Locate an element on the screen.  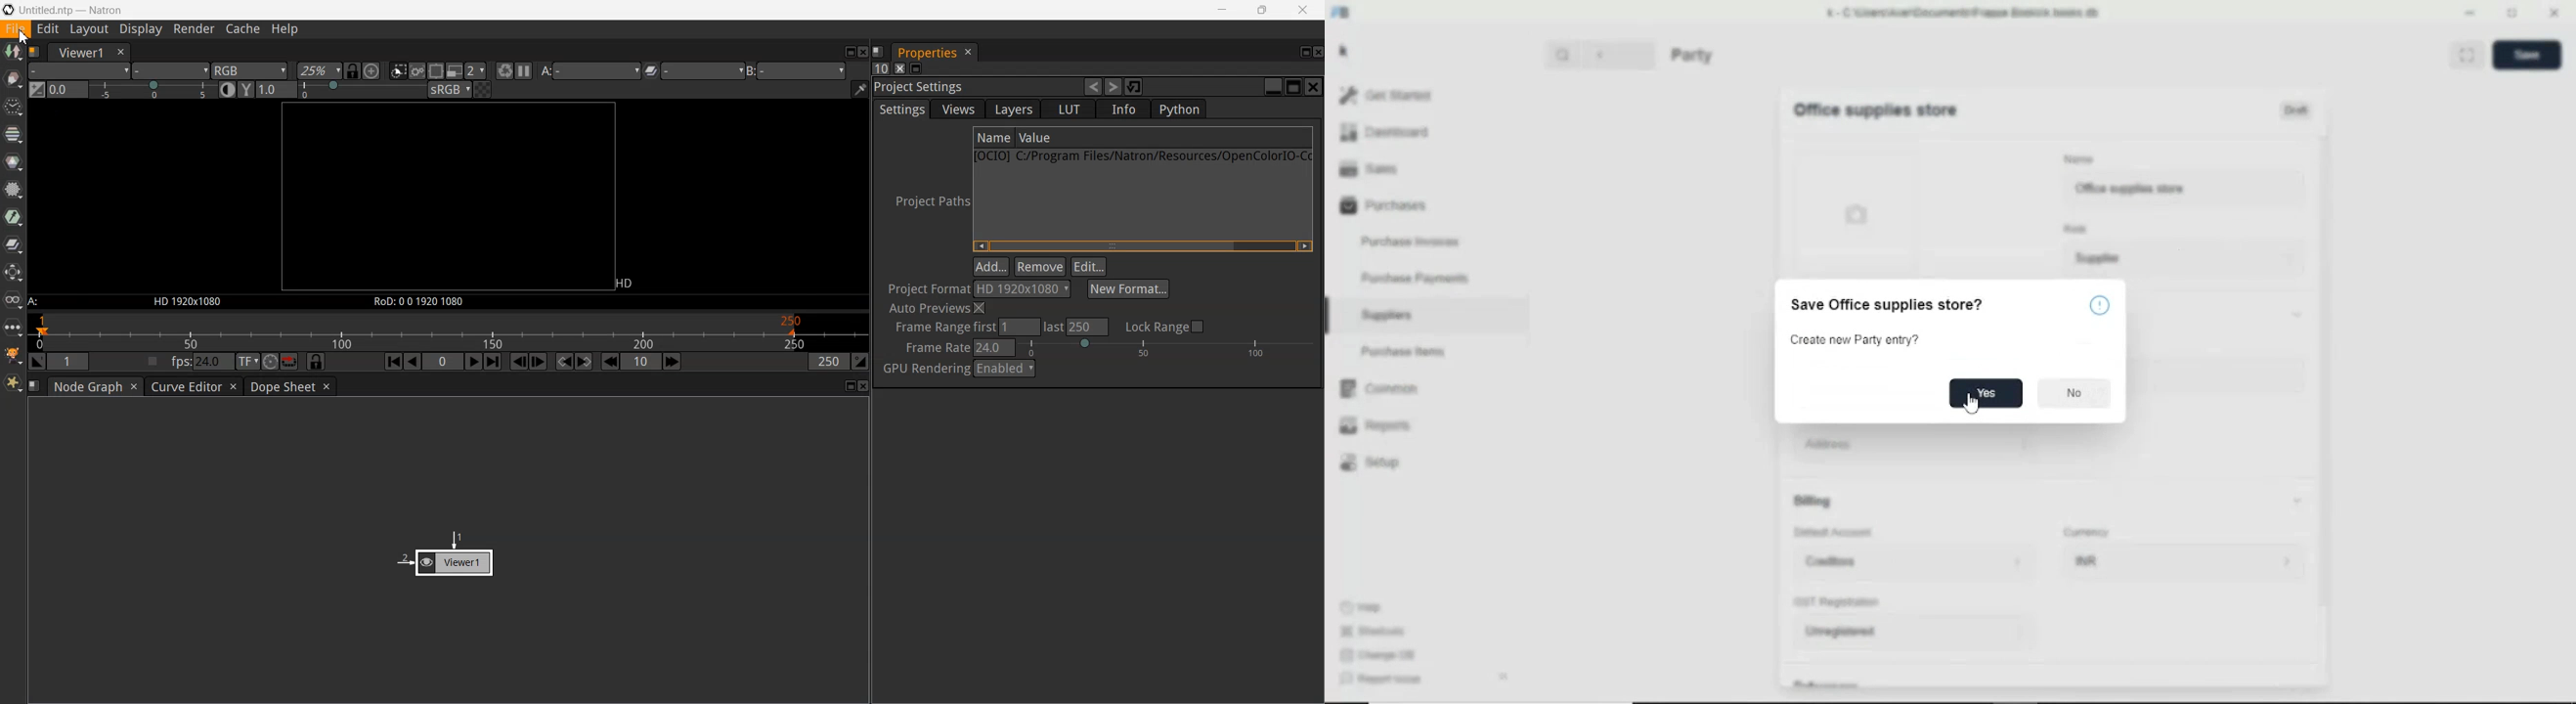
Info is located at coordinates (1124, 109).